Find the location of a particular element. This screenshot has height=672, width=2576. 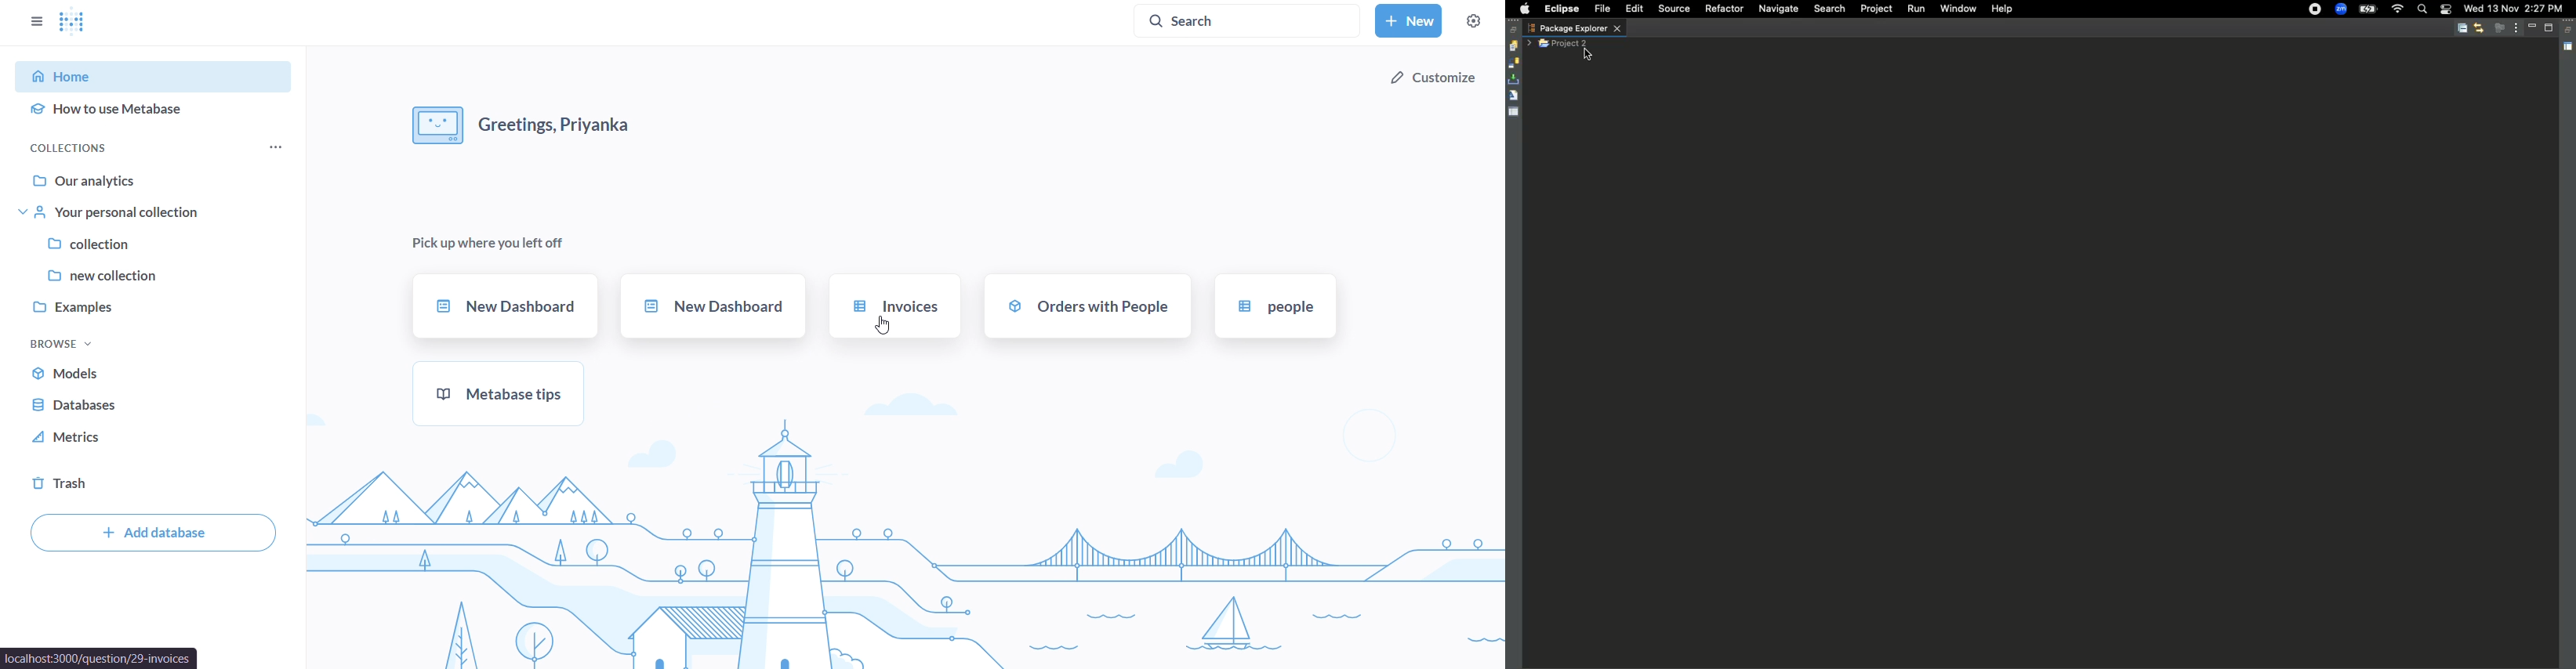

Search is located at coordinates (1829, 9).